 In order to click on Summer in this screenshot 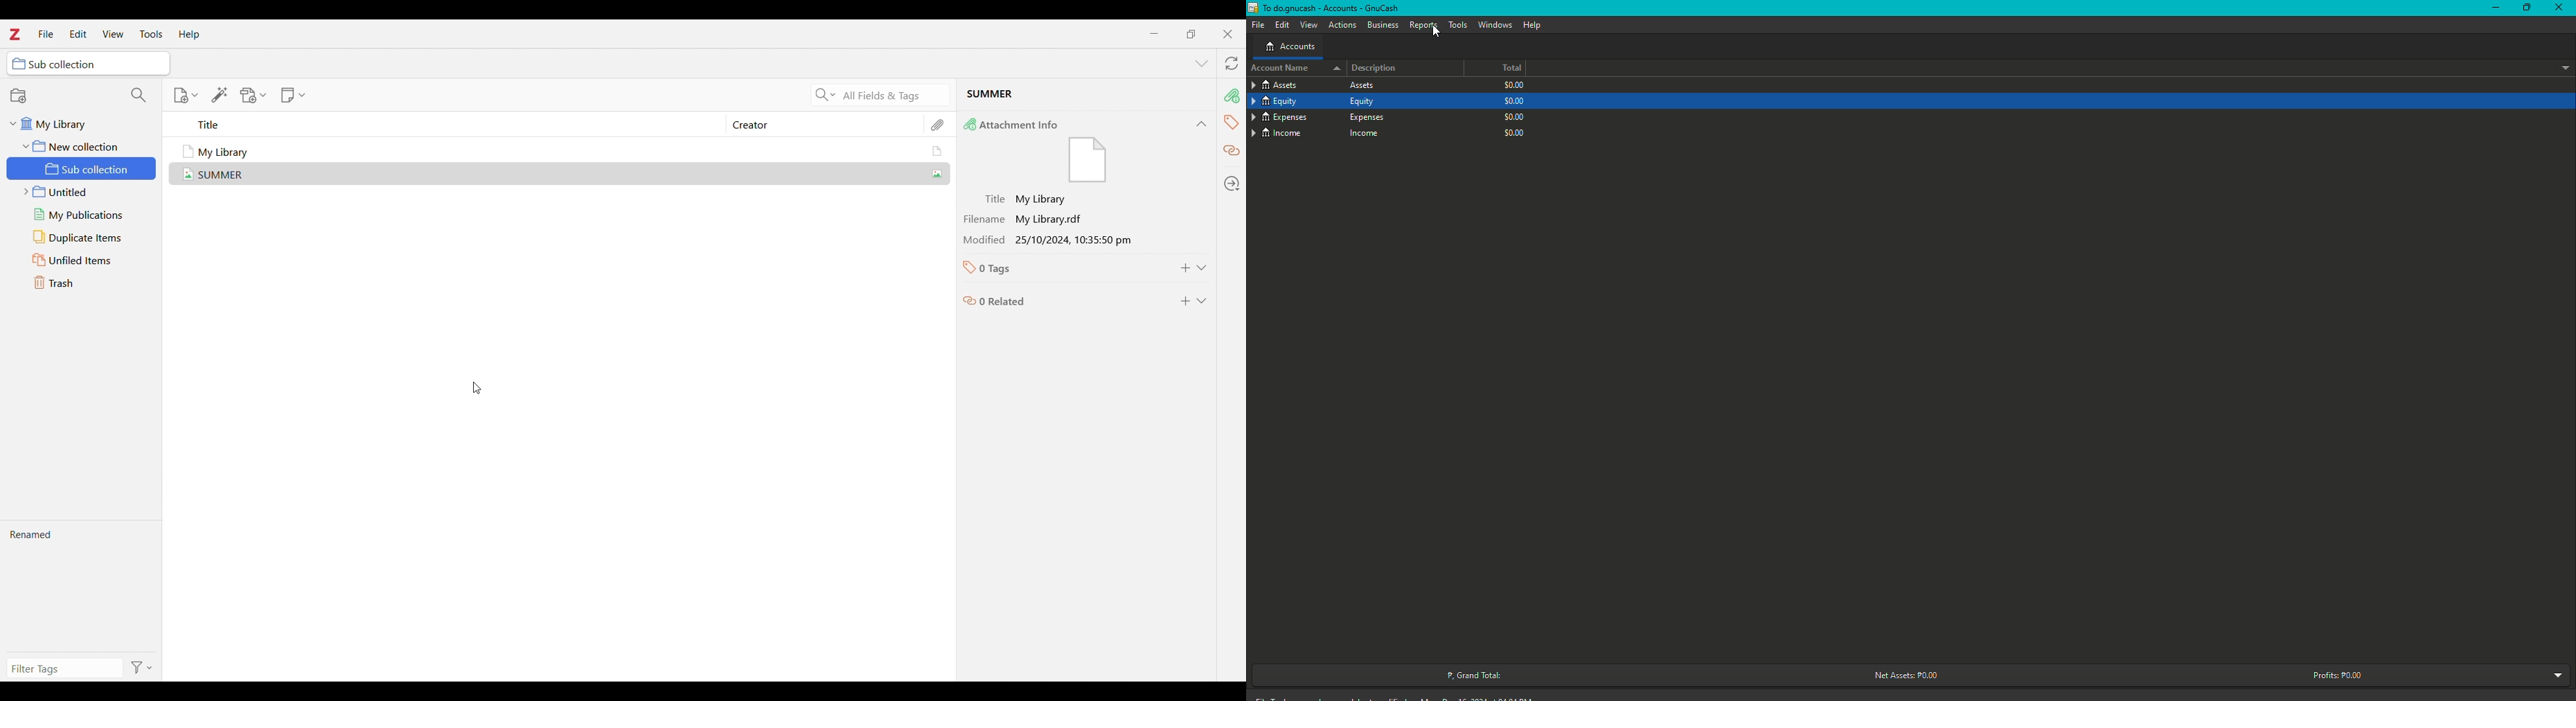, I will do `click(565, 173)`.